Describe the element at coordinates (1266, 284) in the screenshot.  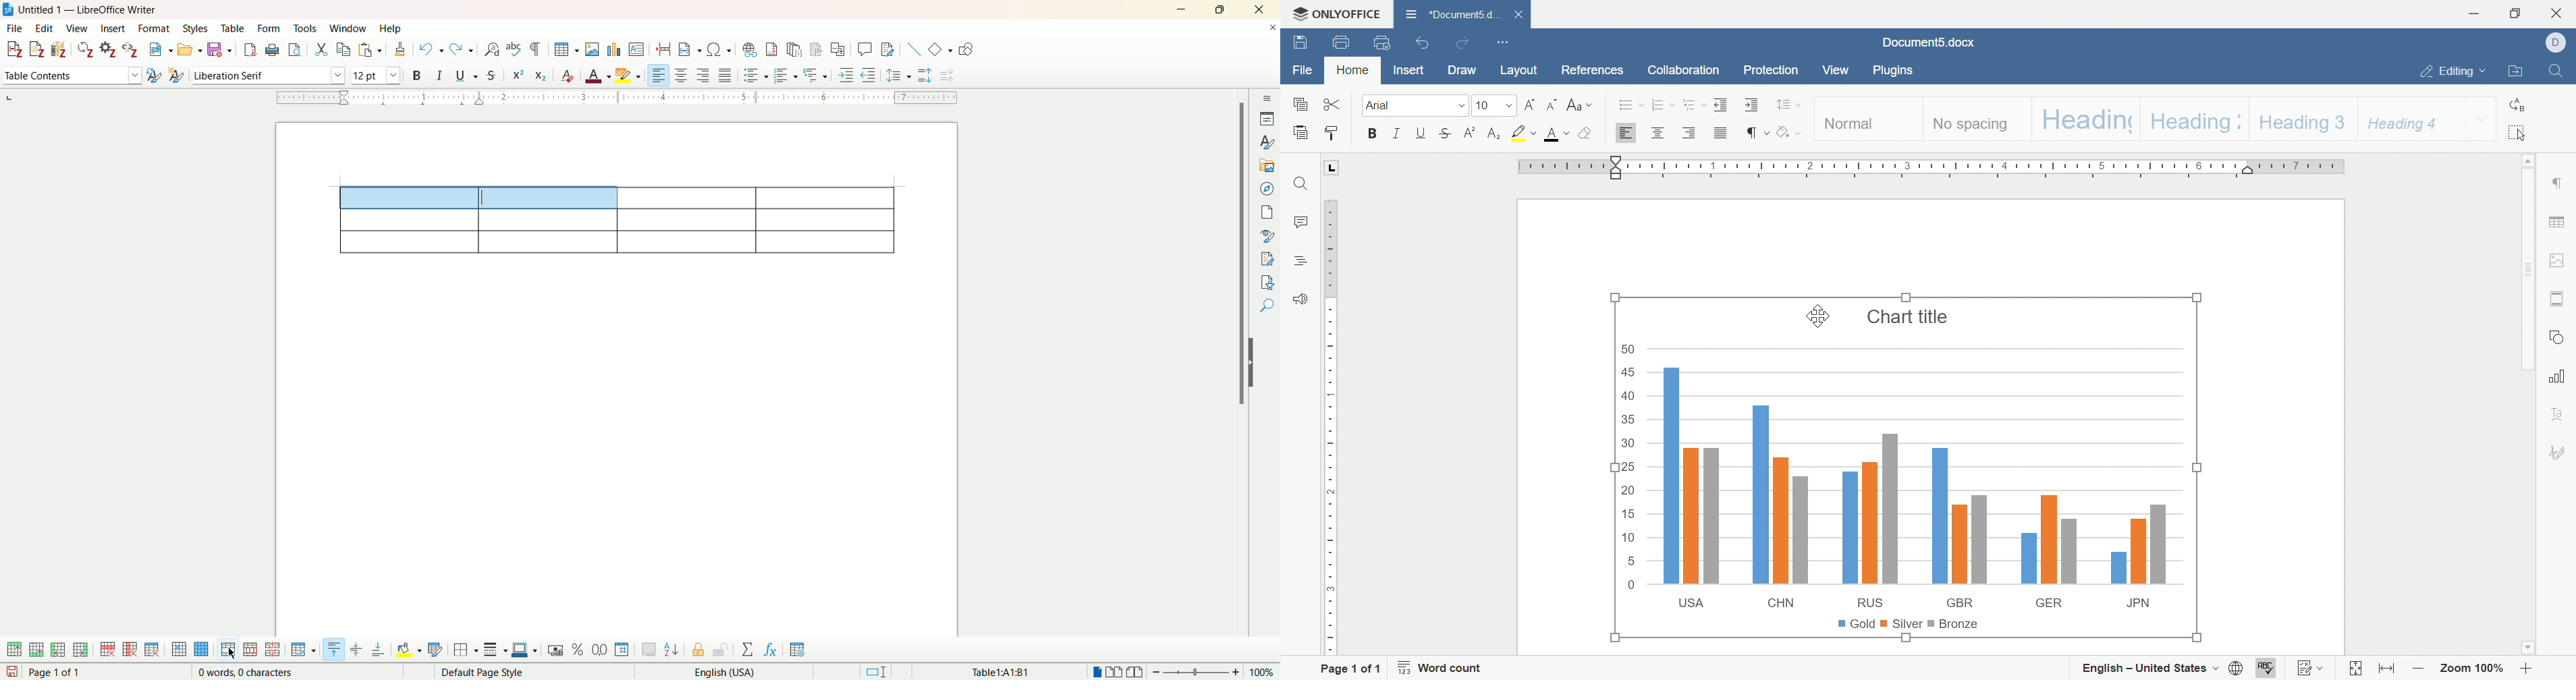
I see `accessibility check` at that location.